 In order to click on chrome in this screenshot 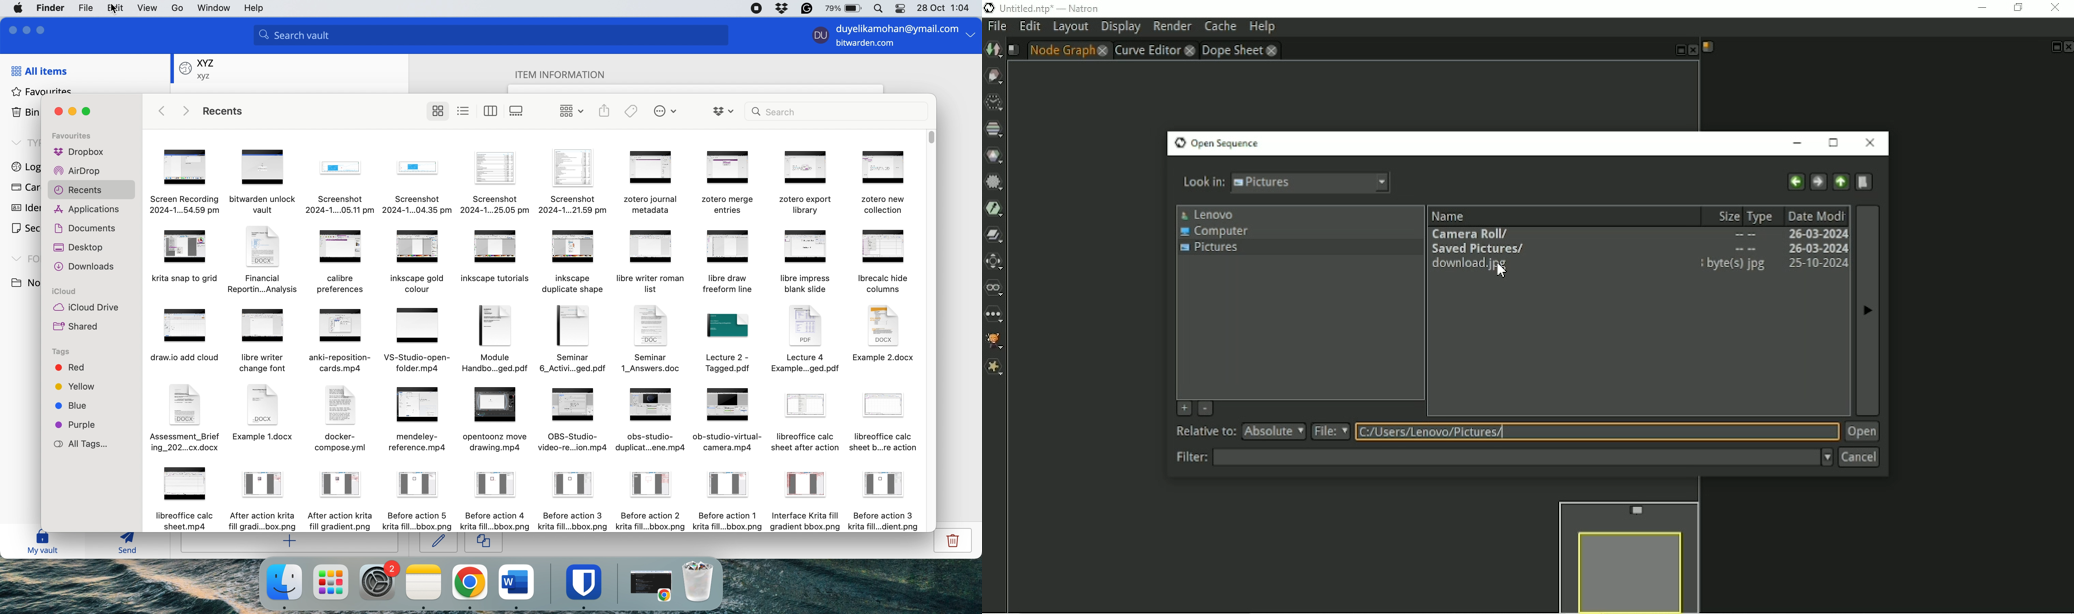, I will do `click(469, 582)`.